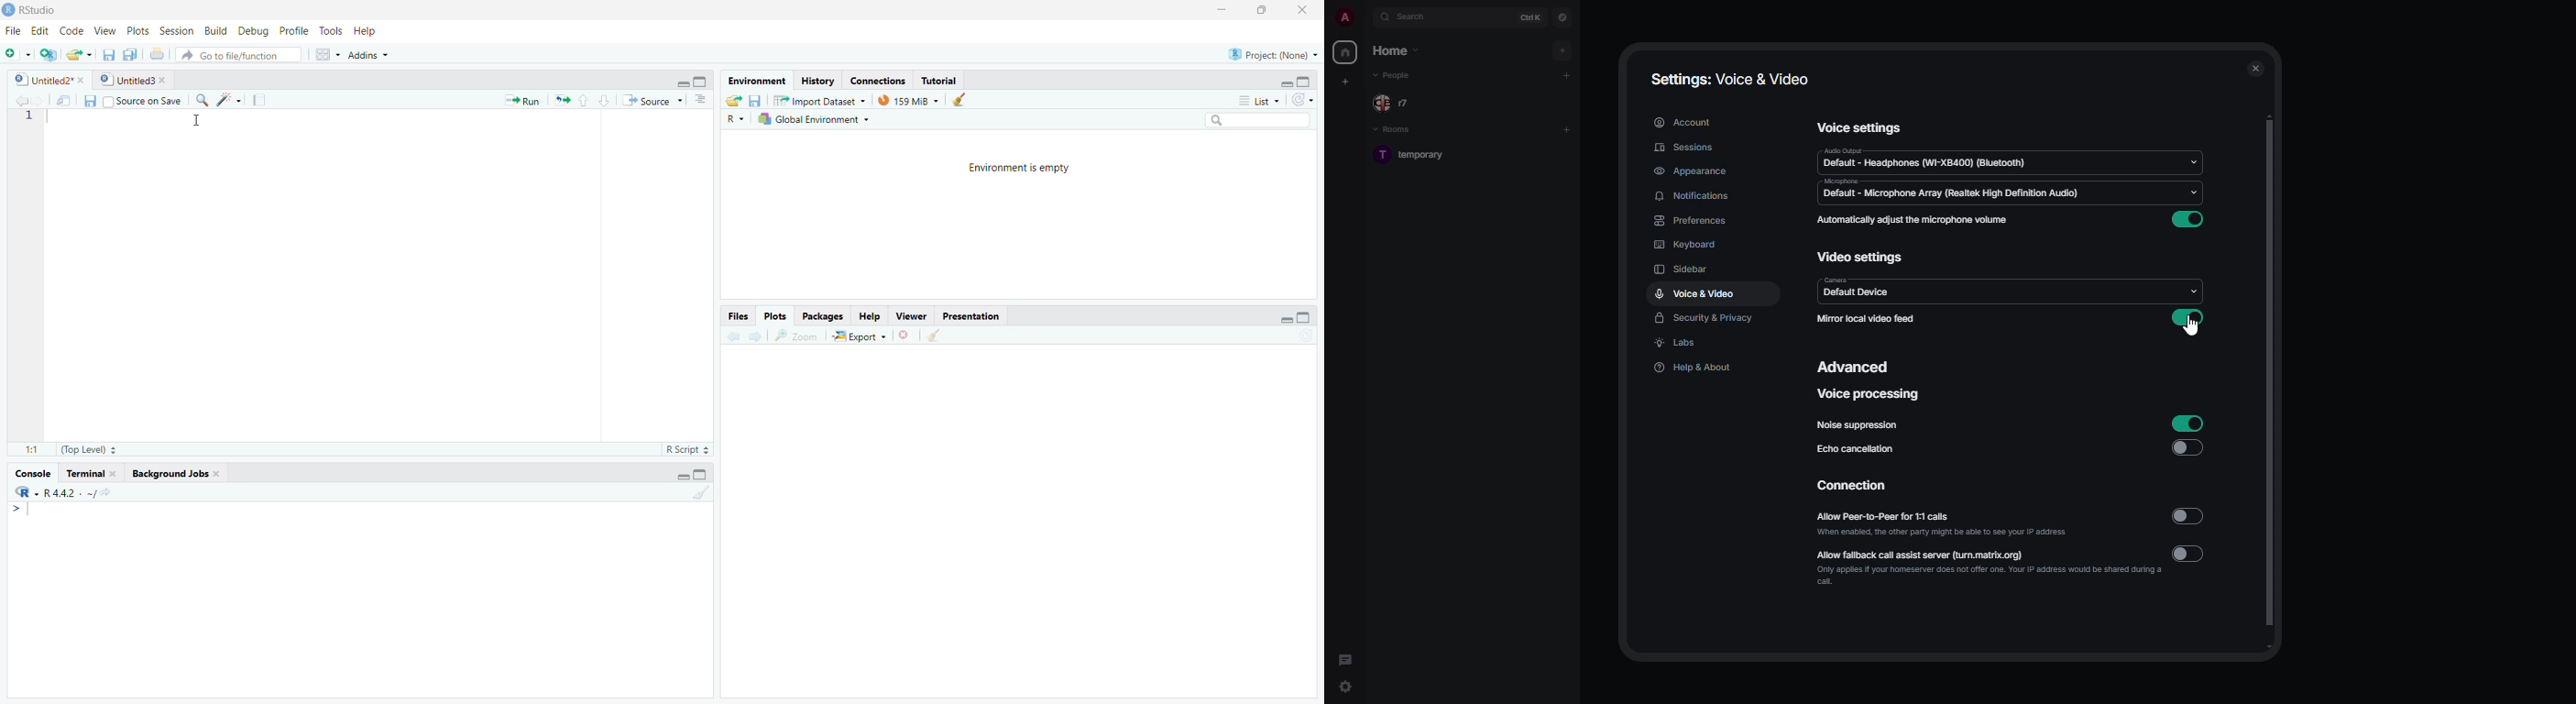 This screenshot has width=2576, height=728. Describe the element at coordinates (1692, 172) in the screenshot. I see `appearance` at that location.